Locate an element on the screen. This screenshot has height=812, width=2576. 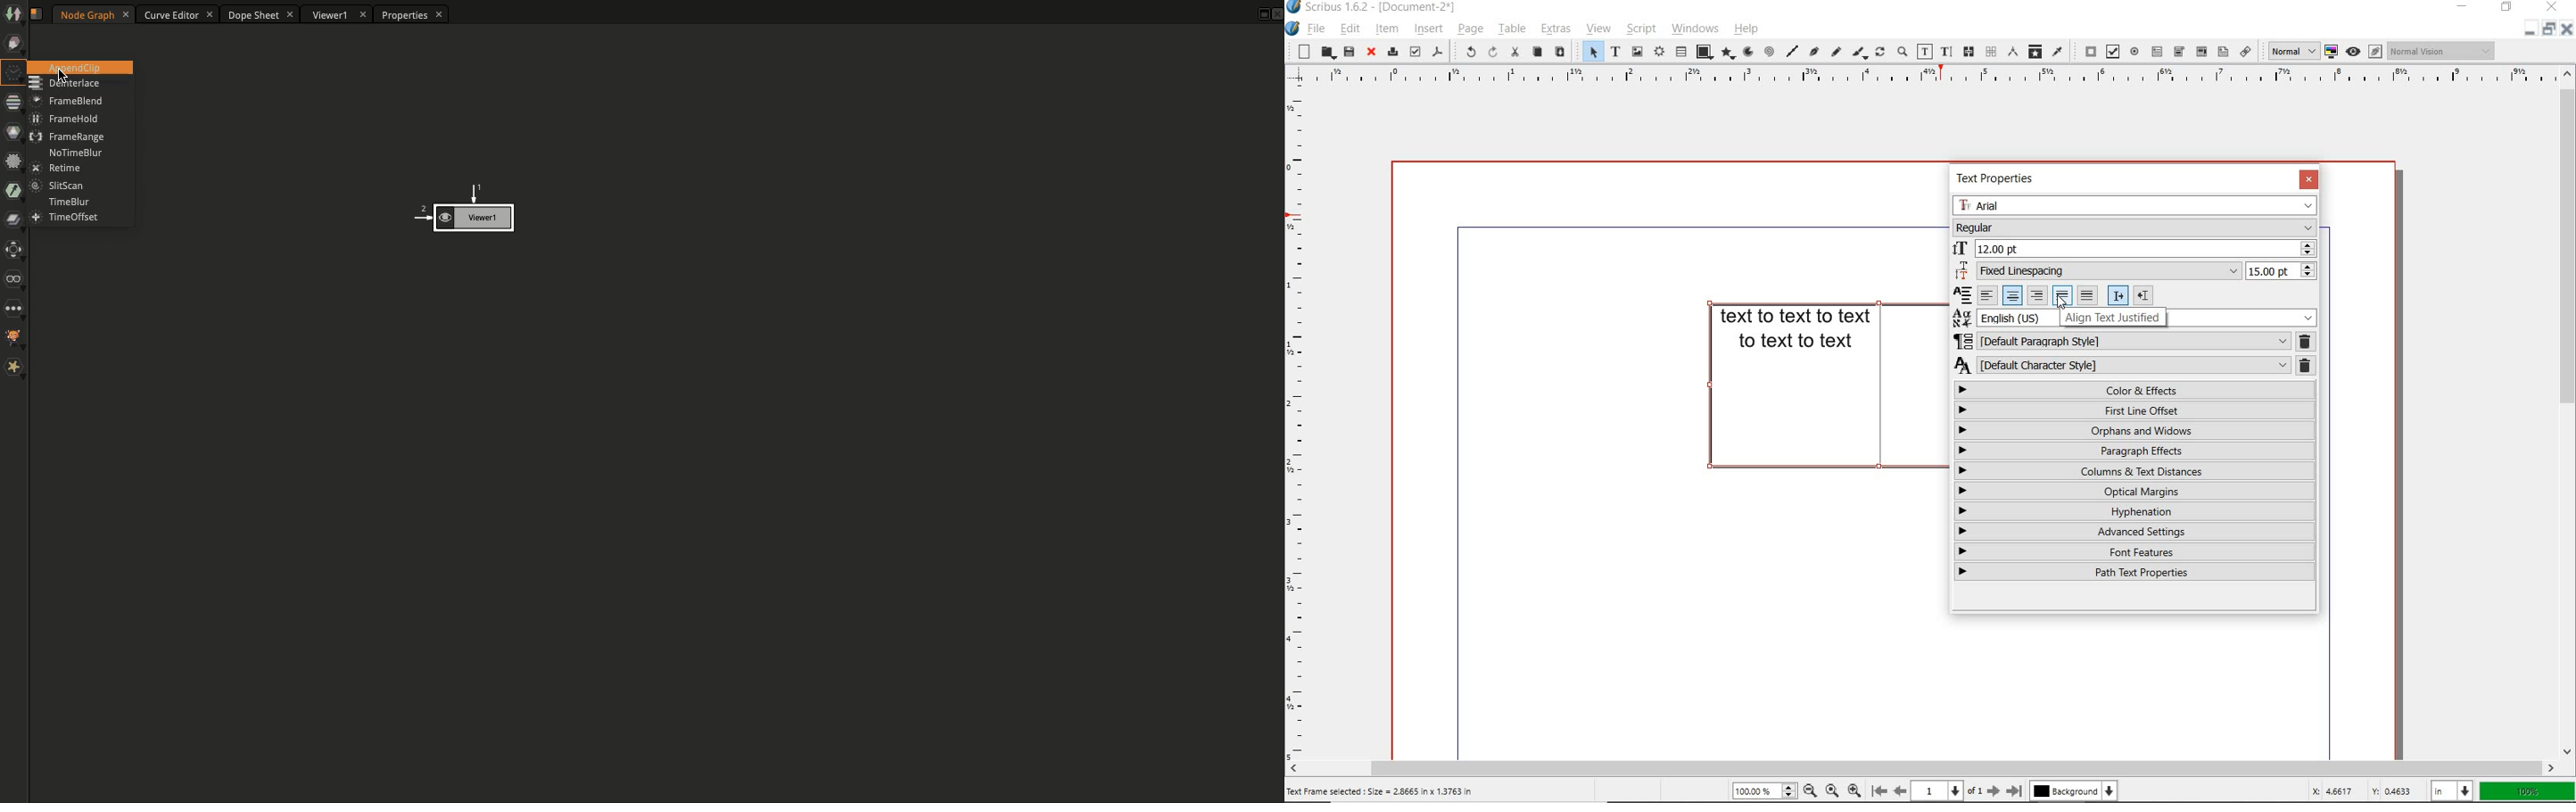
align left is located at coordinates (1988, 295).